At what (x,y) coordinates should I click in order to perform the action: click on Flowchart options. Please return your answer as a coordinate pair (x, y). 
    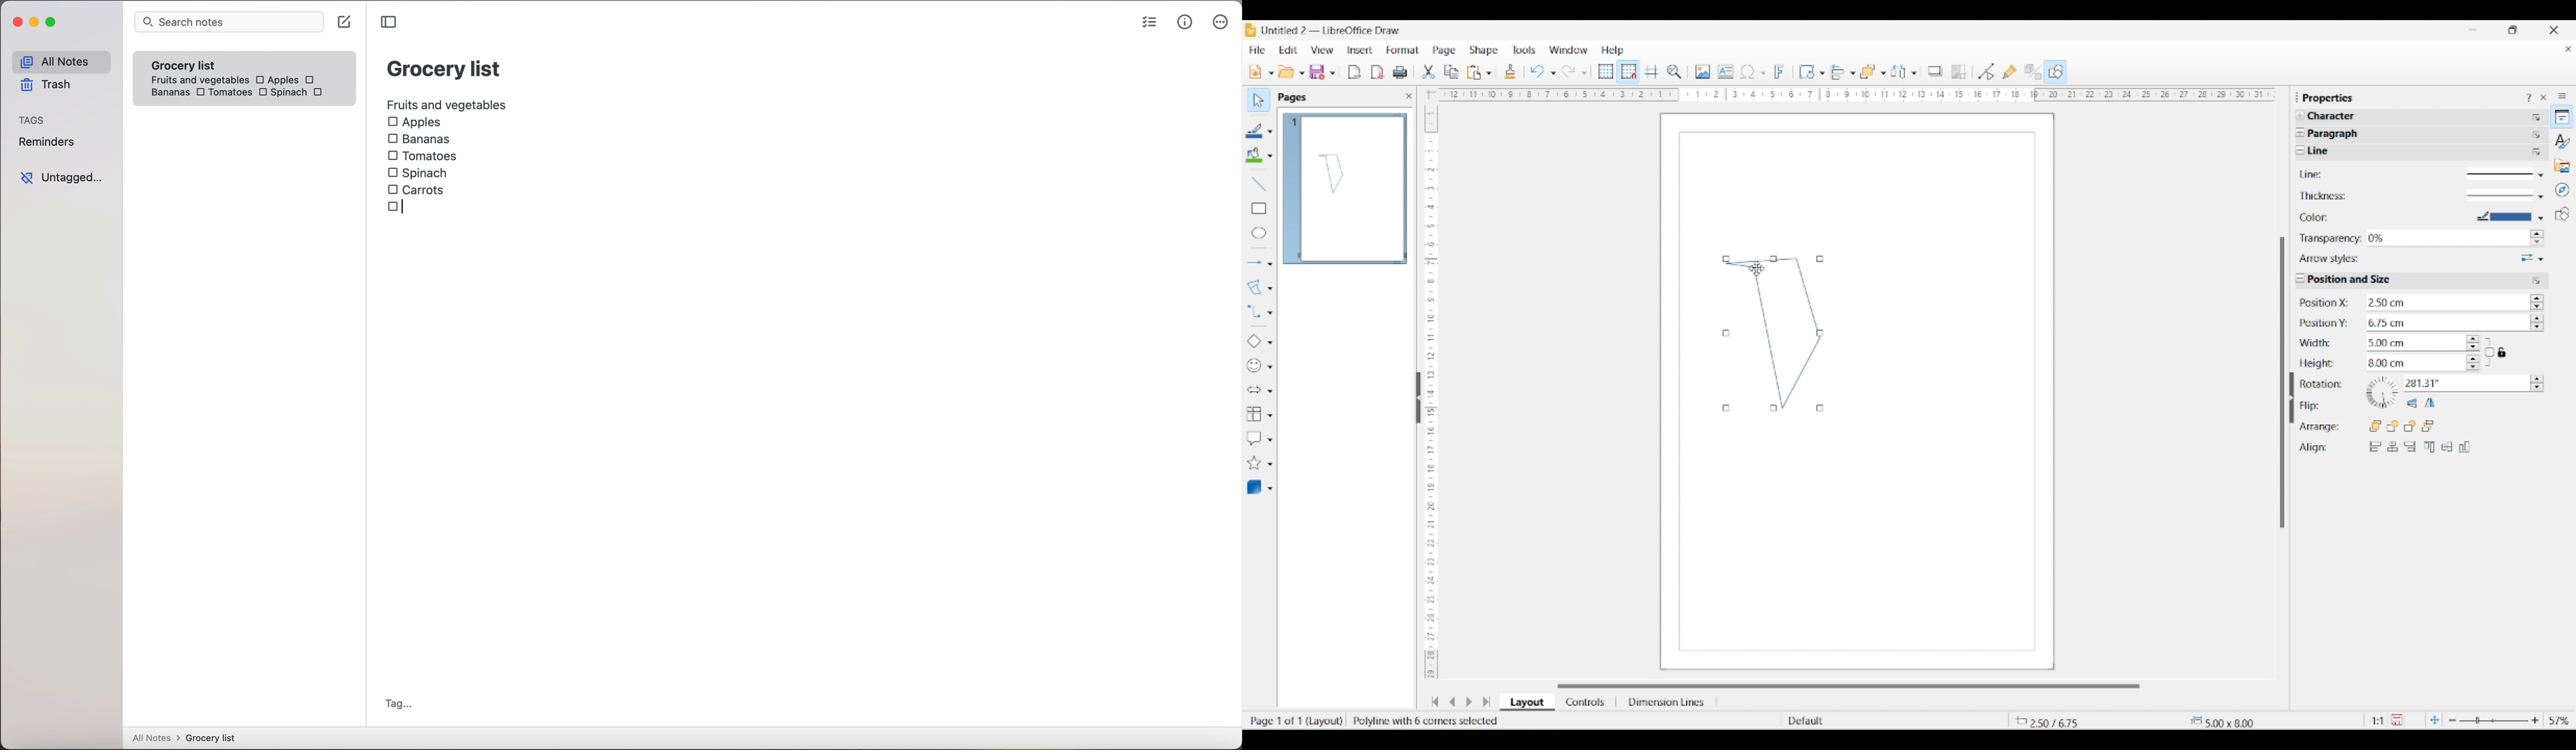
    Looking at the image, I should click on (1270, 415).